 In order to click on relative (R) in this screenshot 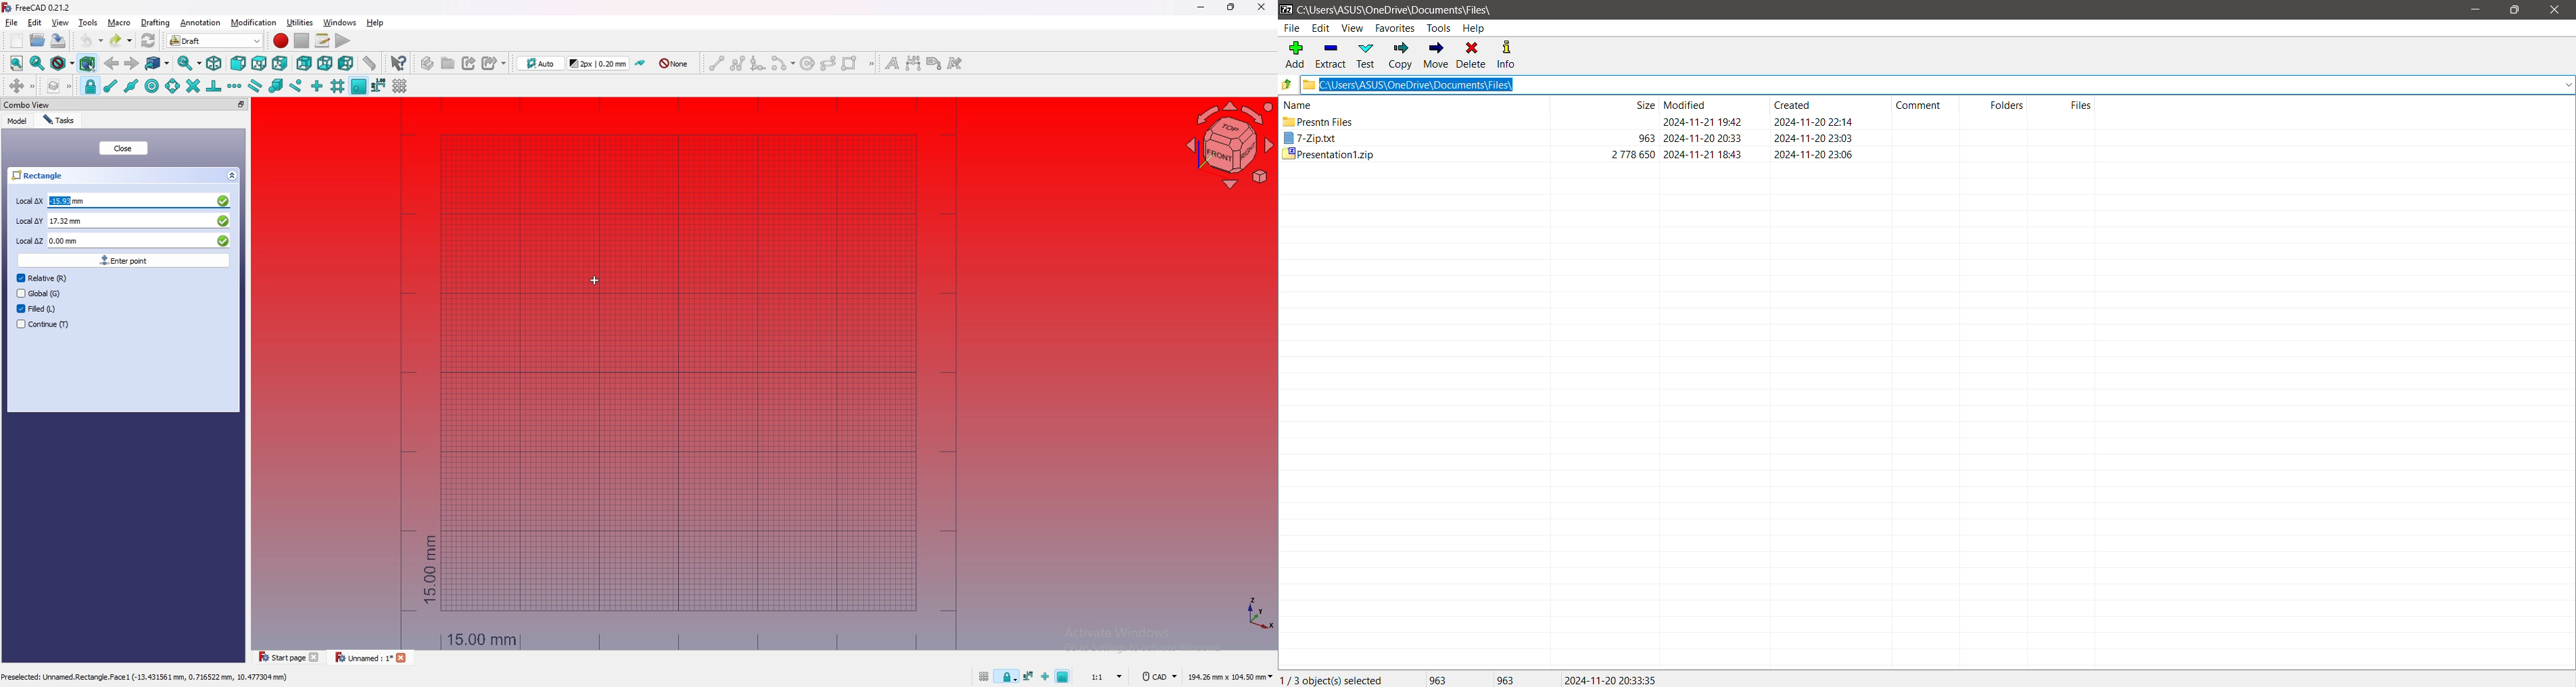, I will do `click(43, 278)`.